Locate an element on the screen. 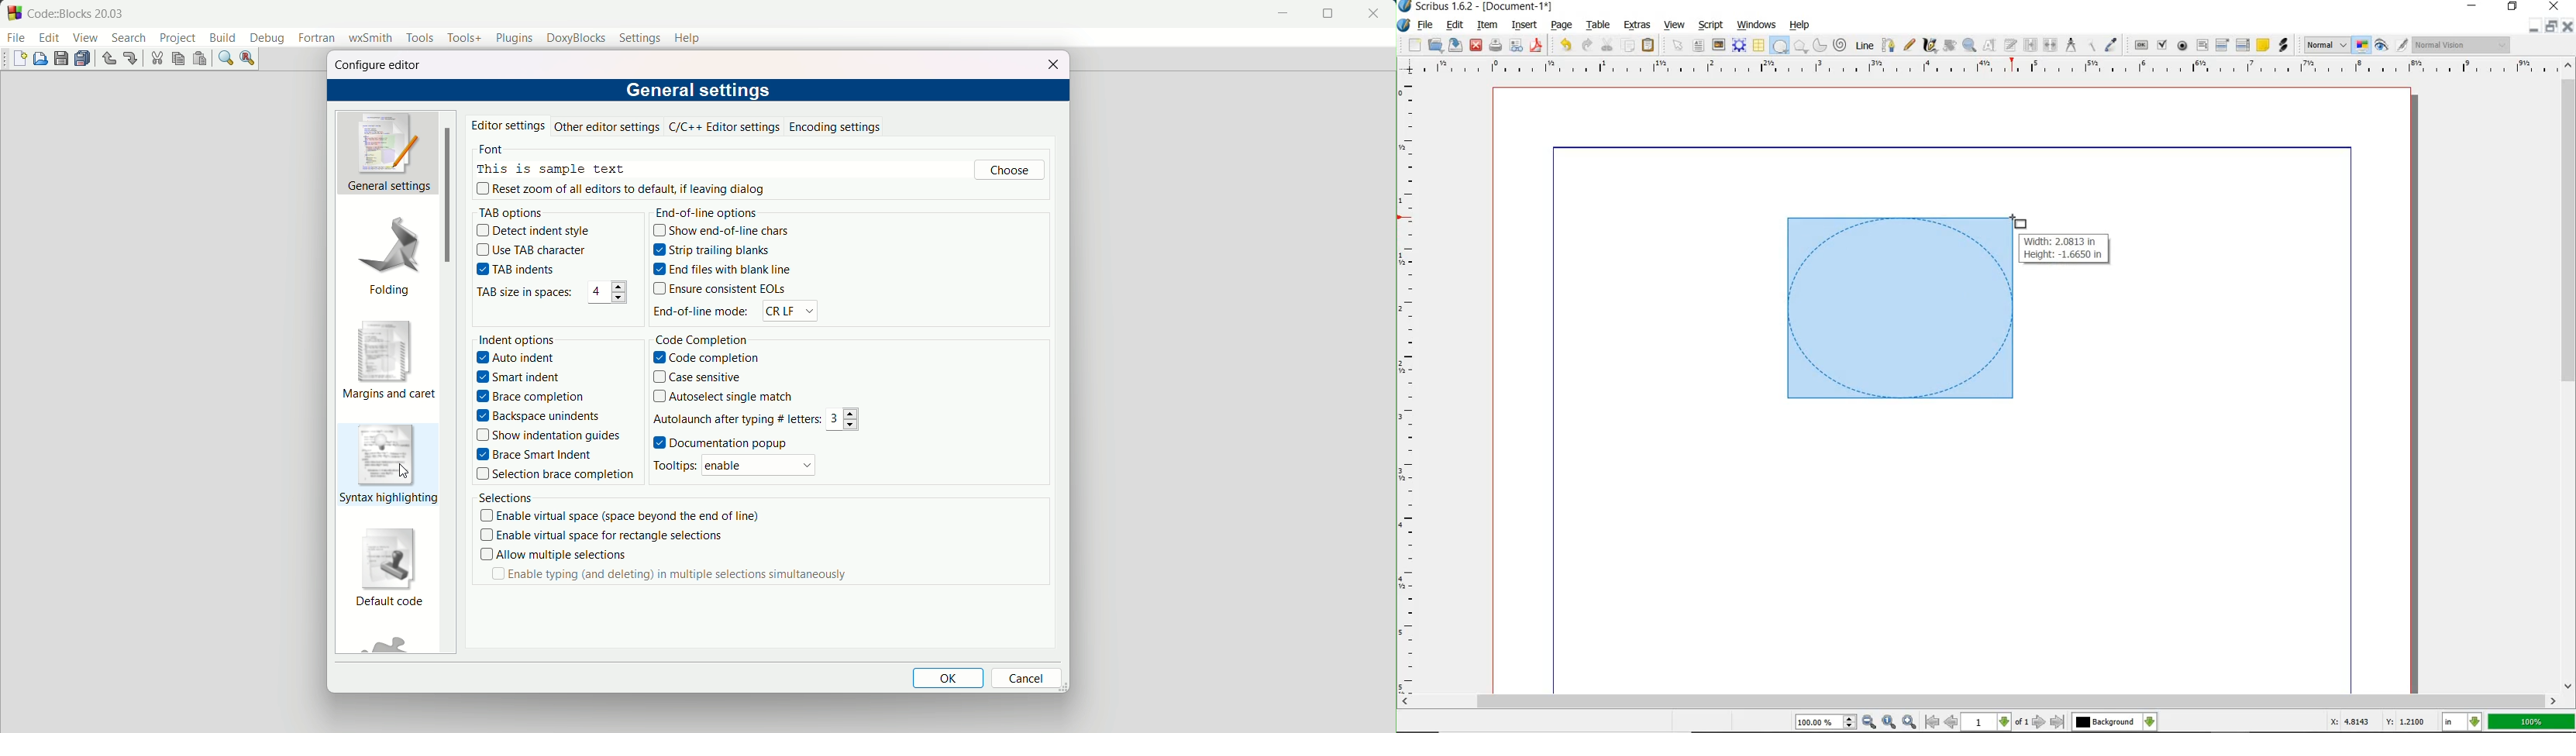  enable virtual space for rectangle is located at coordinates (600, 535).